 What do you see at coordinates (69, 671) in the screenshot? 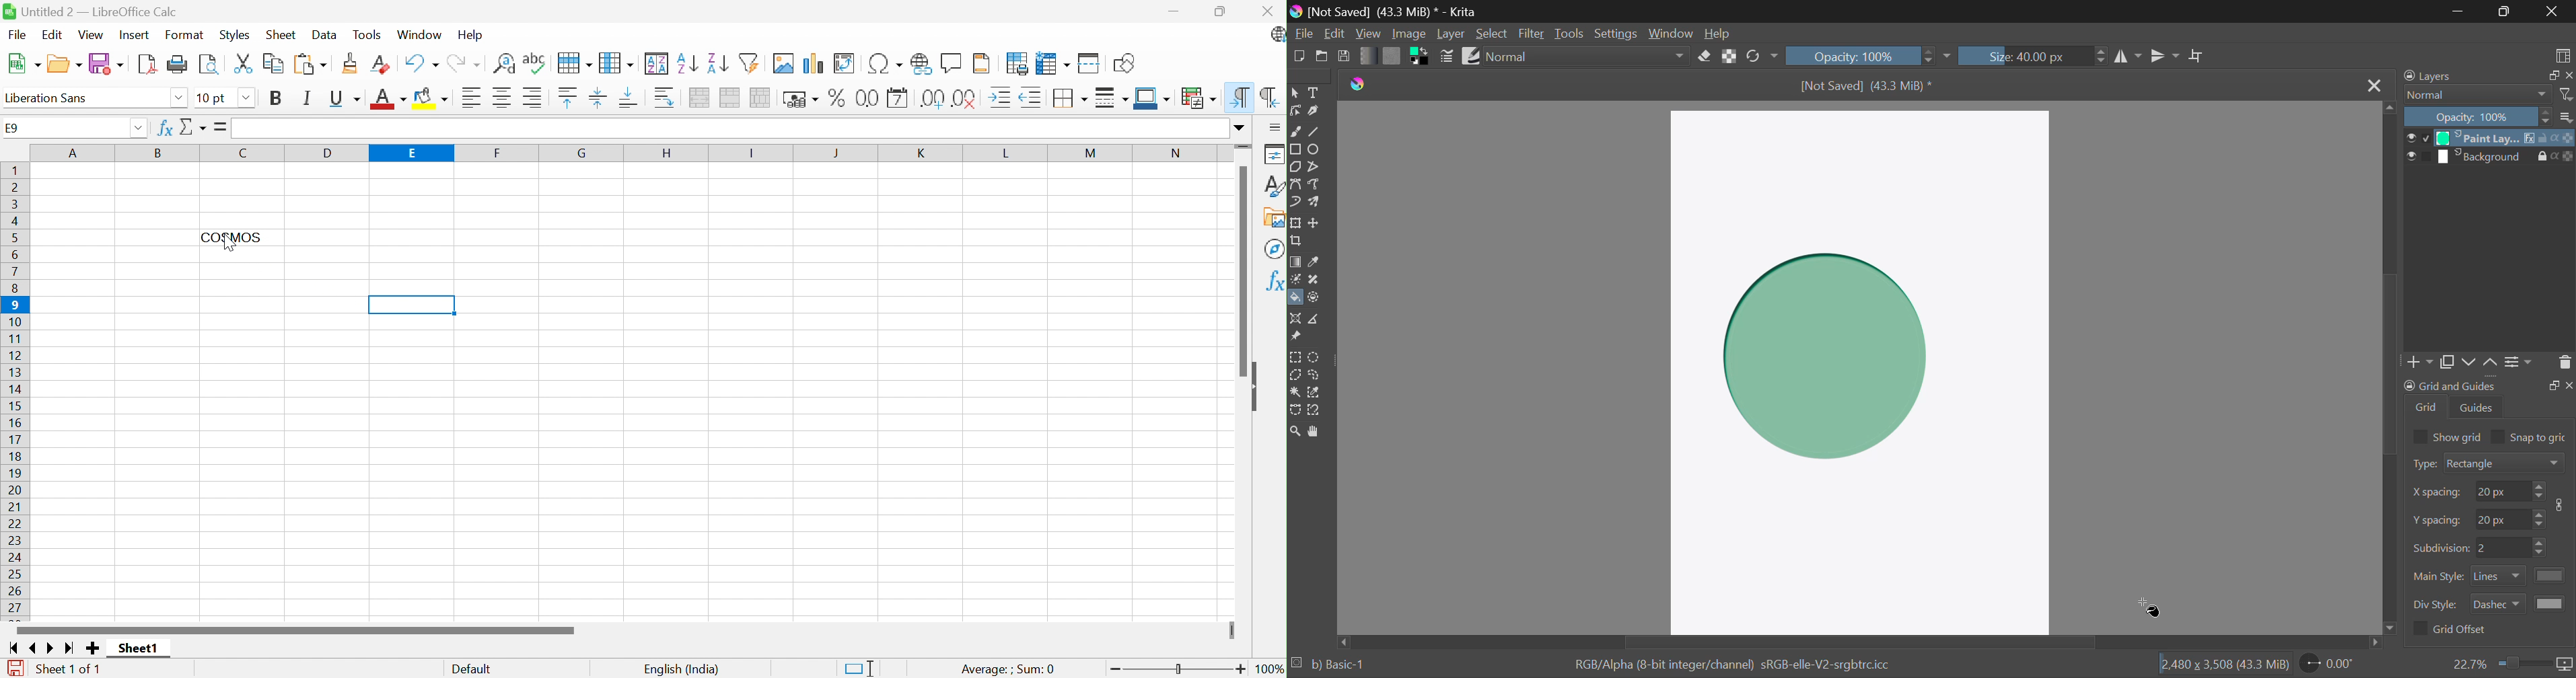
I see `Sheet 1 of 1` at bounding box center [69, 671].